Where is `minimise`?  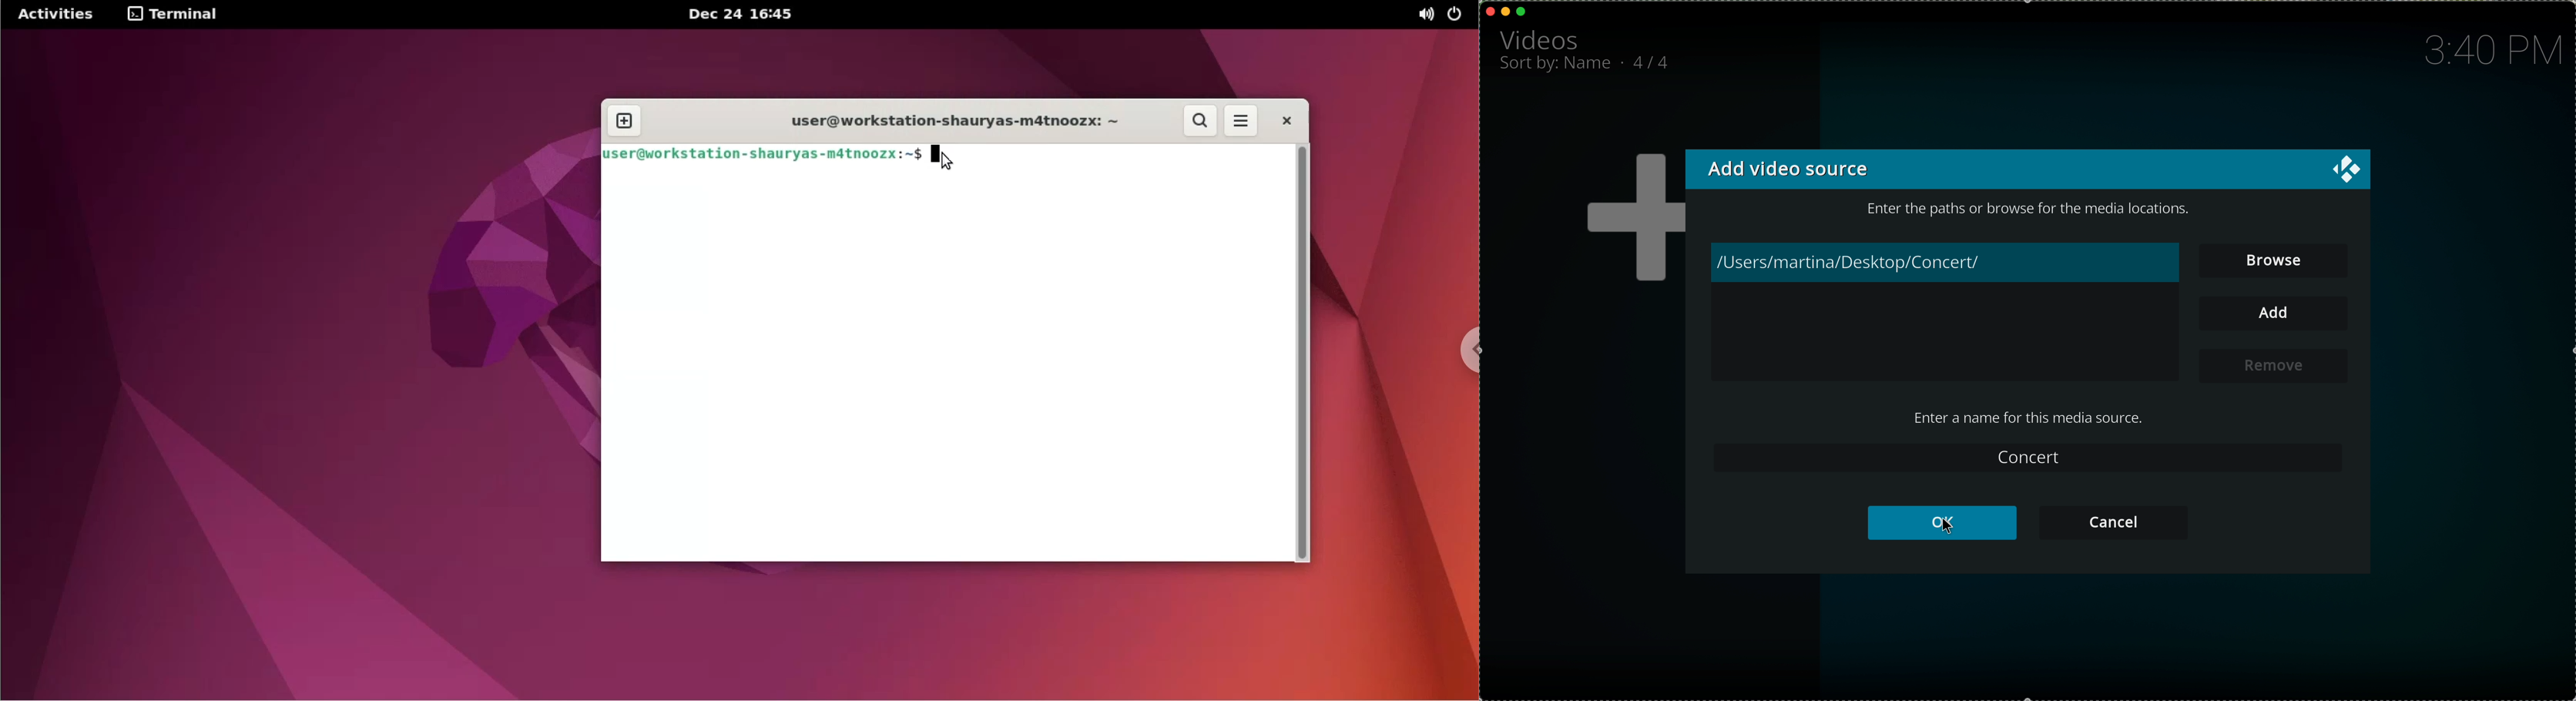
minimise is located at coordinates (1505, 11).